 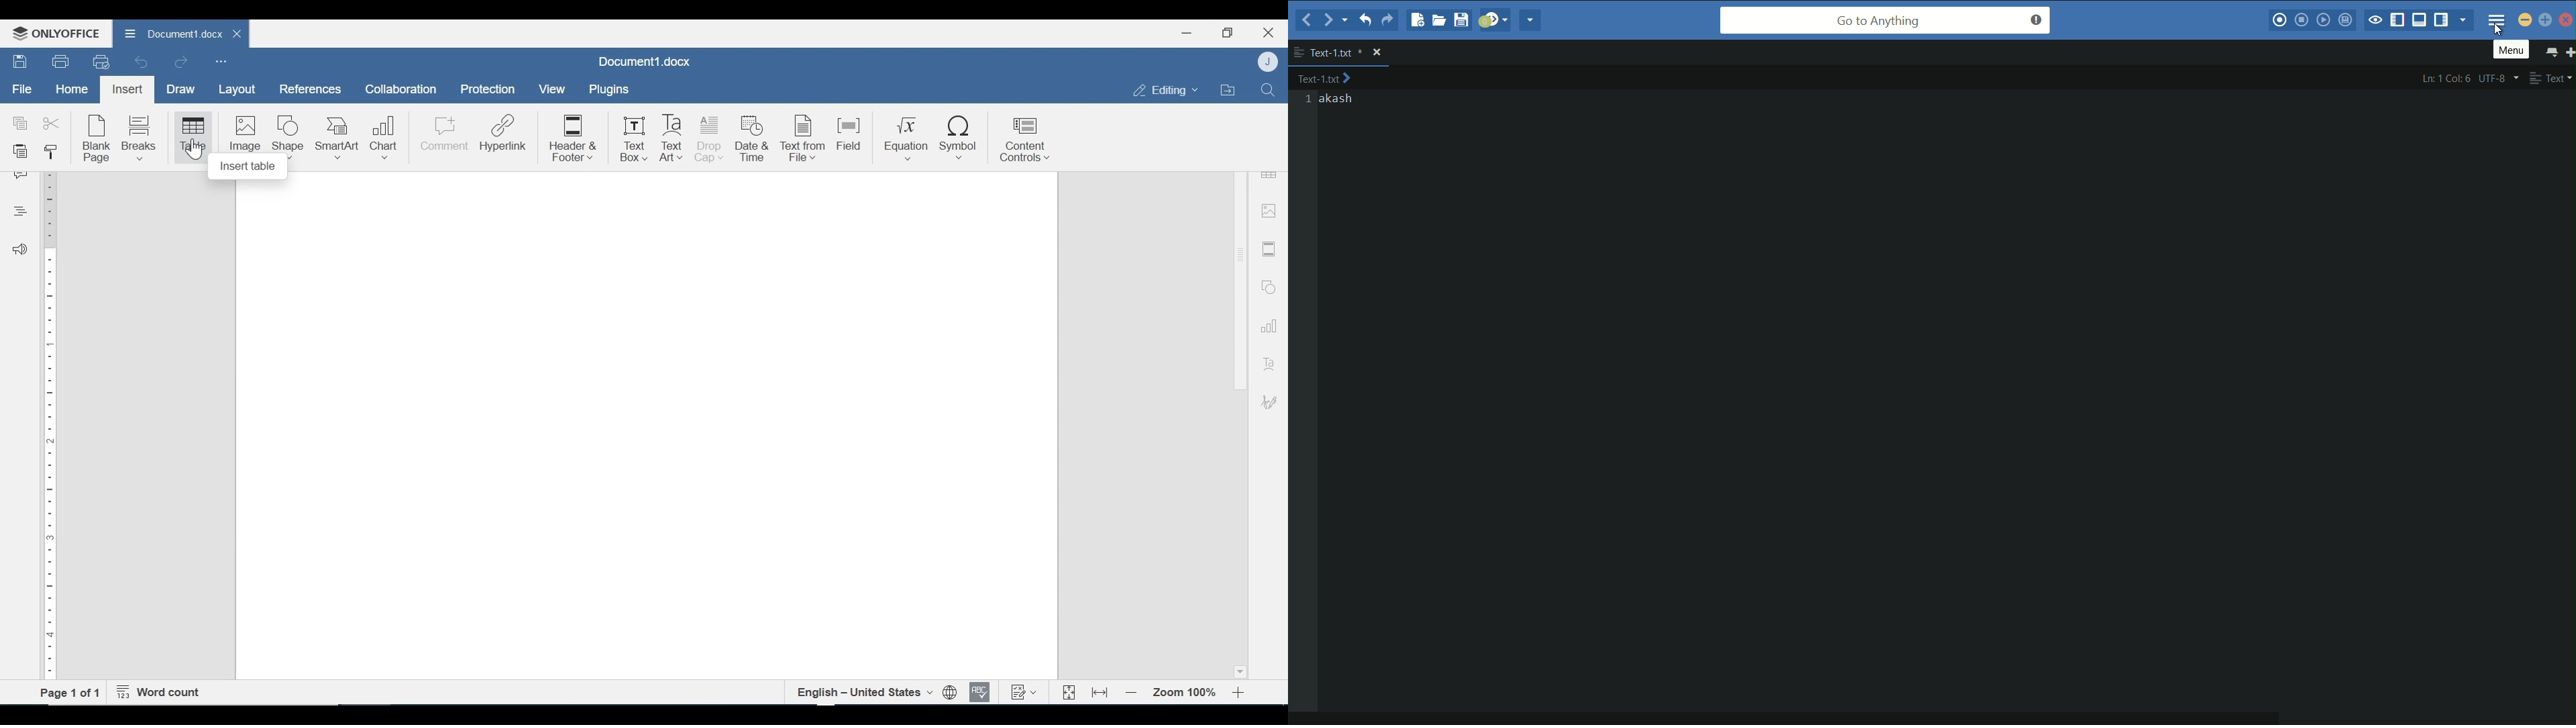 I want to click on Breaks, so click(x=142, y=138).